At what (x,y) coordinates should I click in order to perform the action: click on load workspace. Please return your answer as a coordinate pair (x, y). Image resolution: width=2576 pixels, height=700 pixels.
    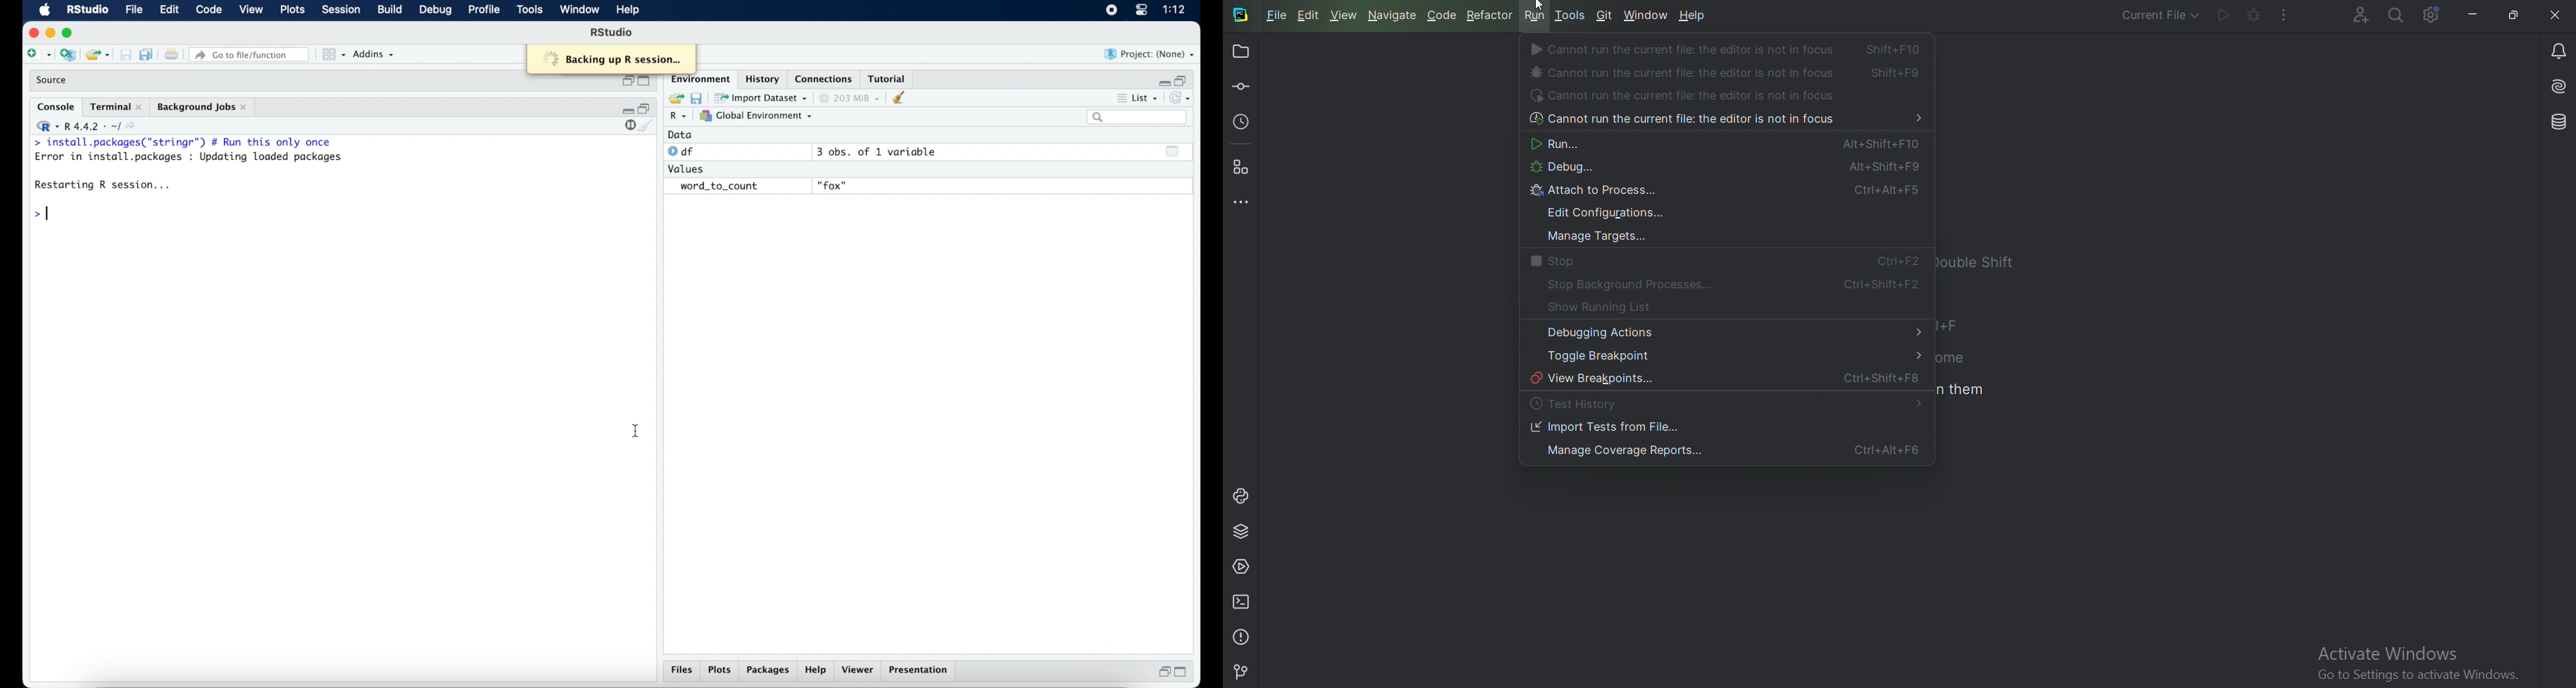
    Looking at the image, I should click on (674, 99).